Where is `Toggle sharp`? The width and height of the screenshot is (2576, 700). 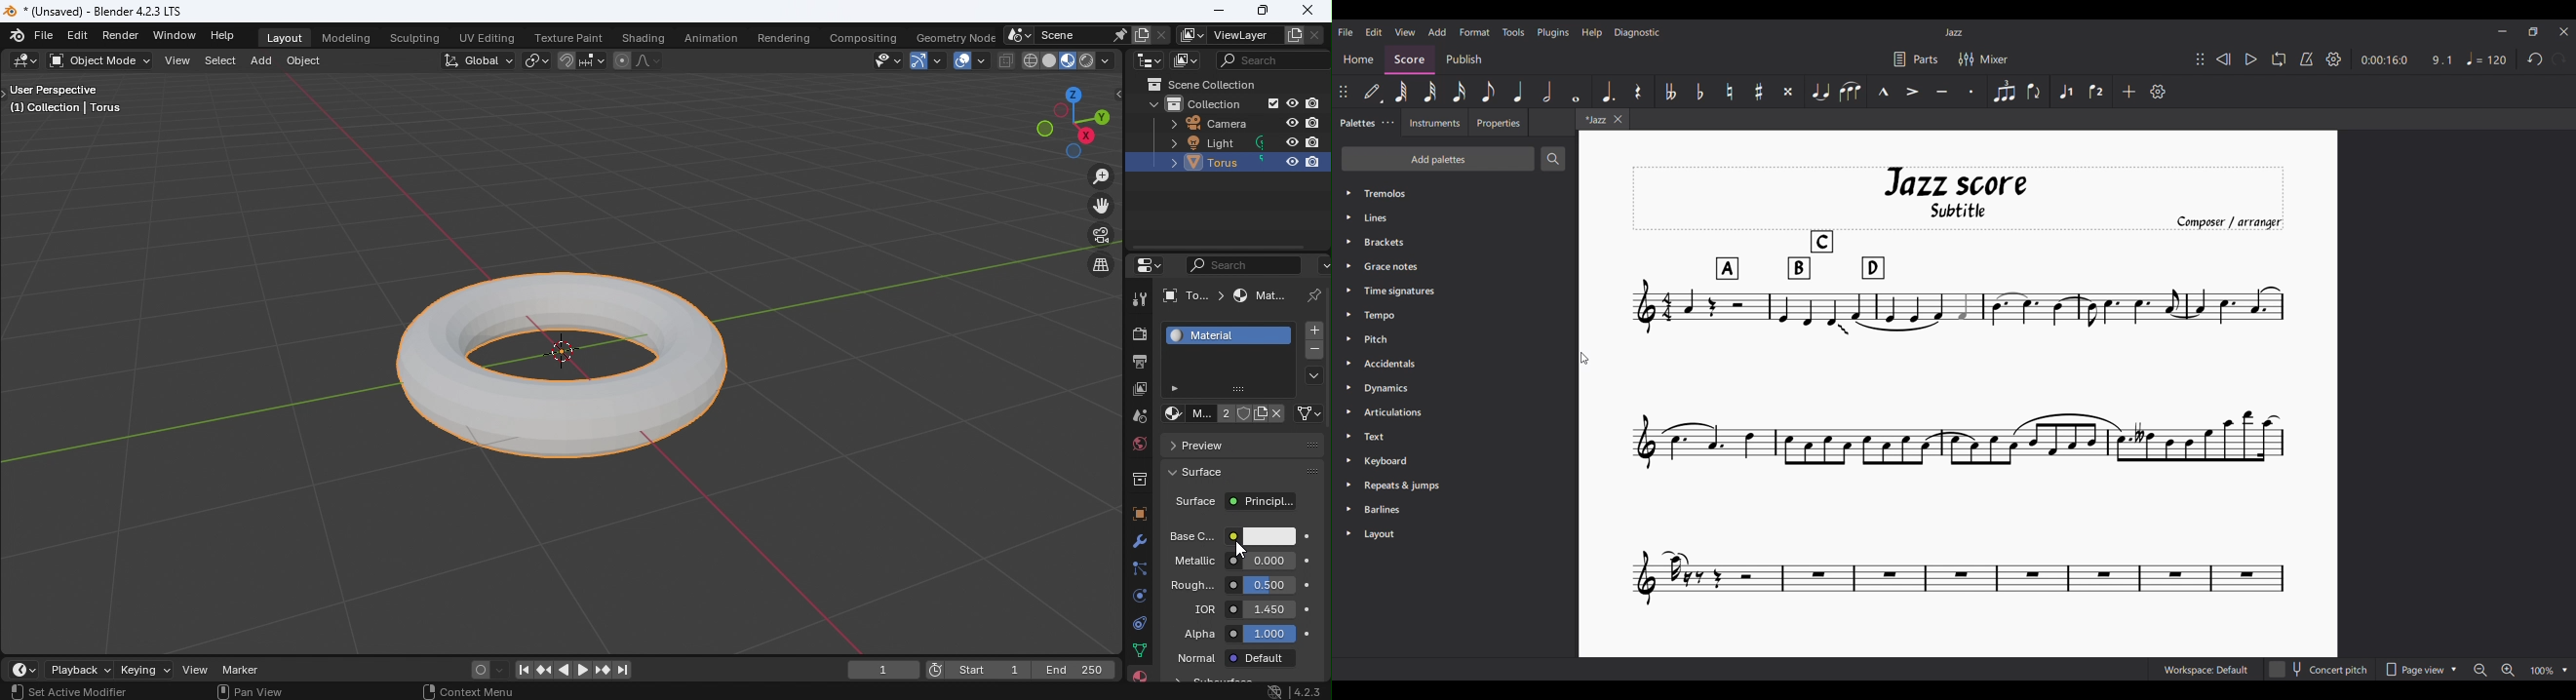
Toggle sharp is located at coordinates (1759, 91).